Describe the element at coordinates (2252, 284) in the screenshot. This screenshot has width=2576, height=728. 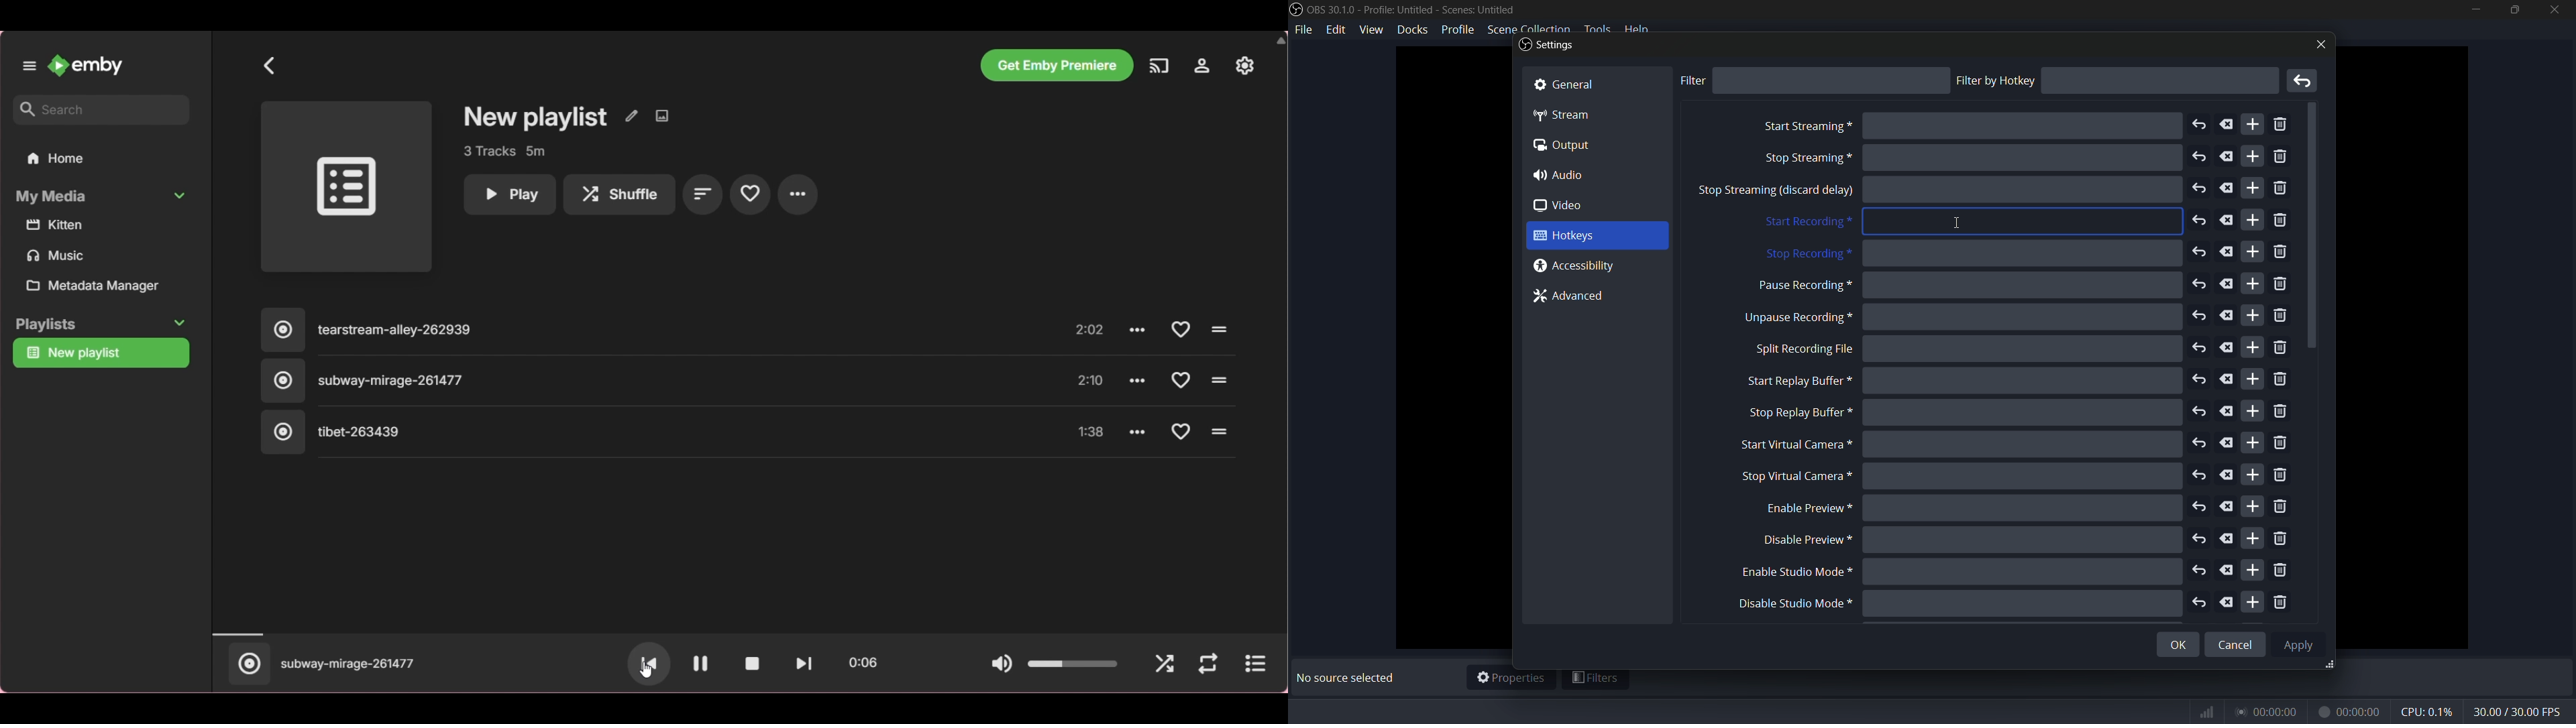
I see `add more` at that location.